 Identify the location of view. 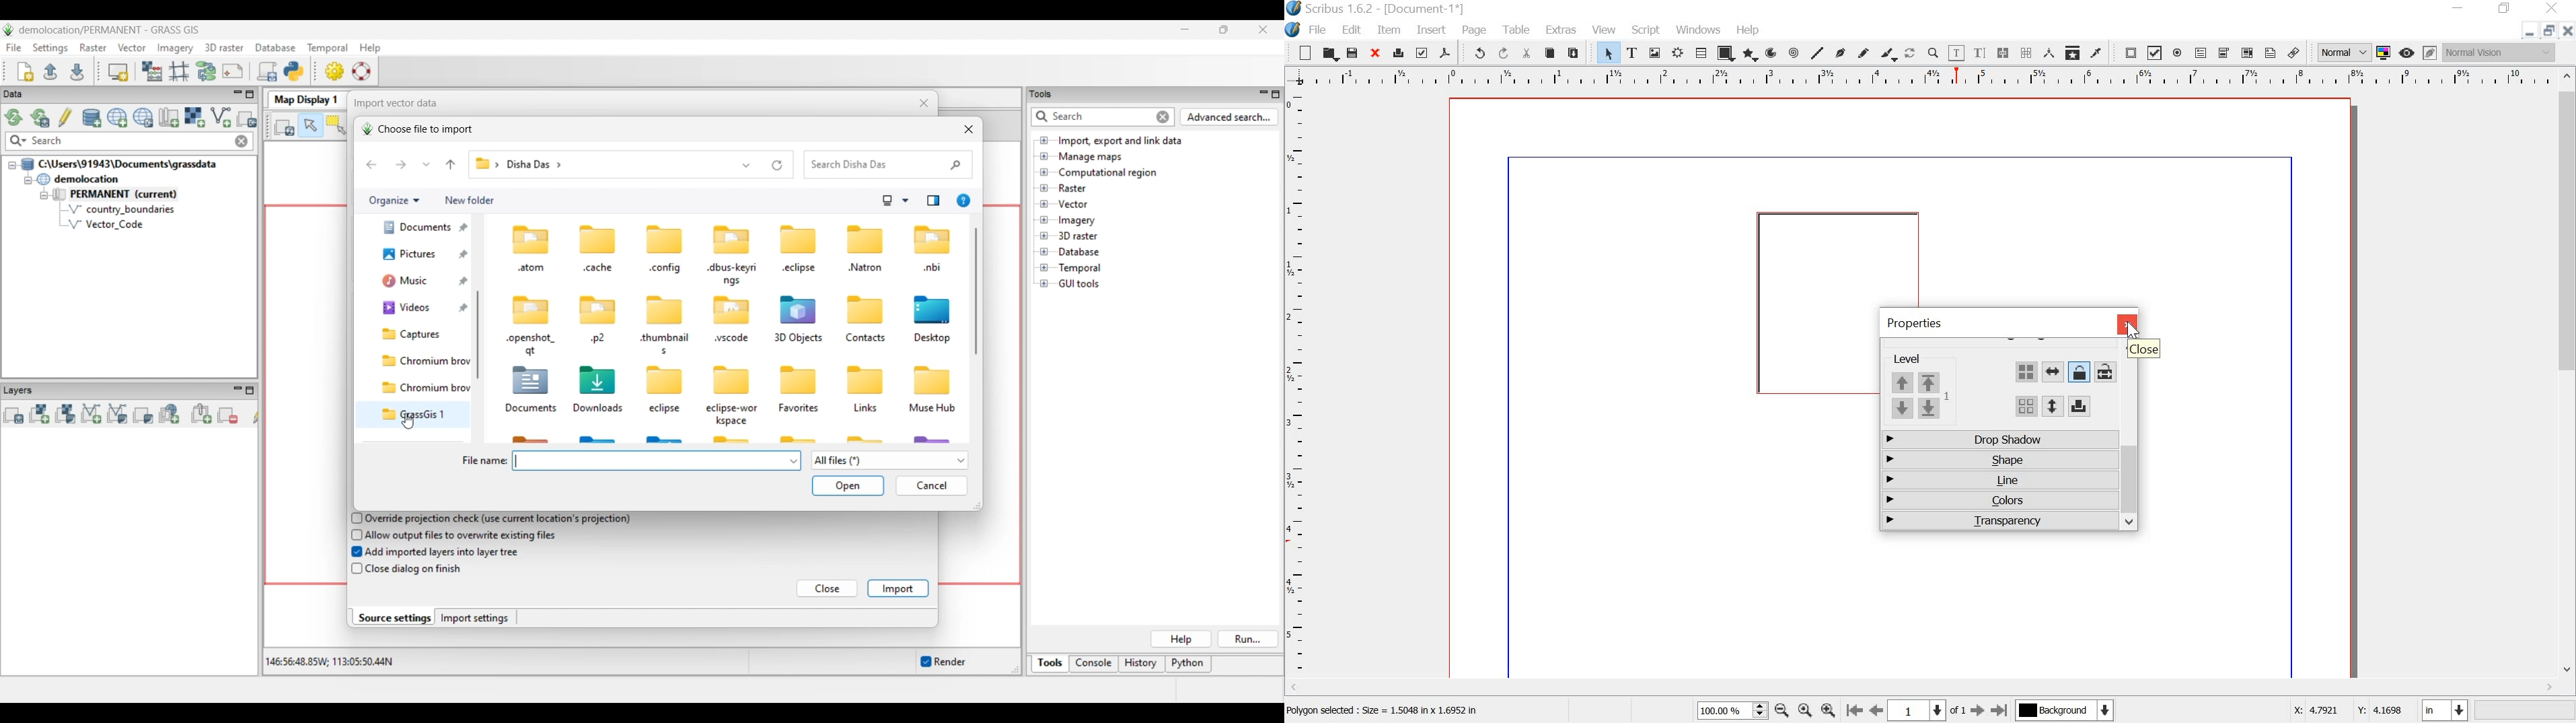
(1605, 29).